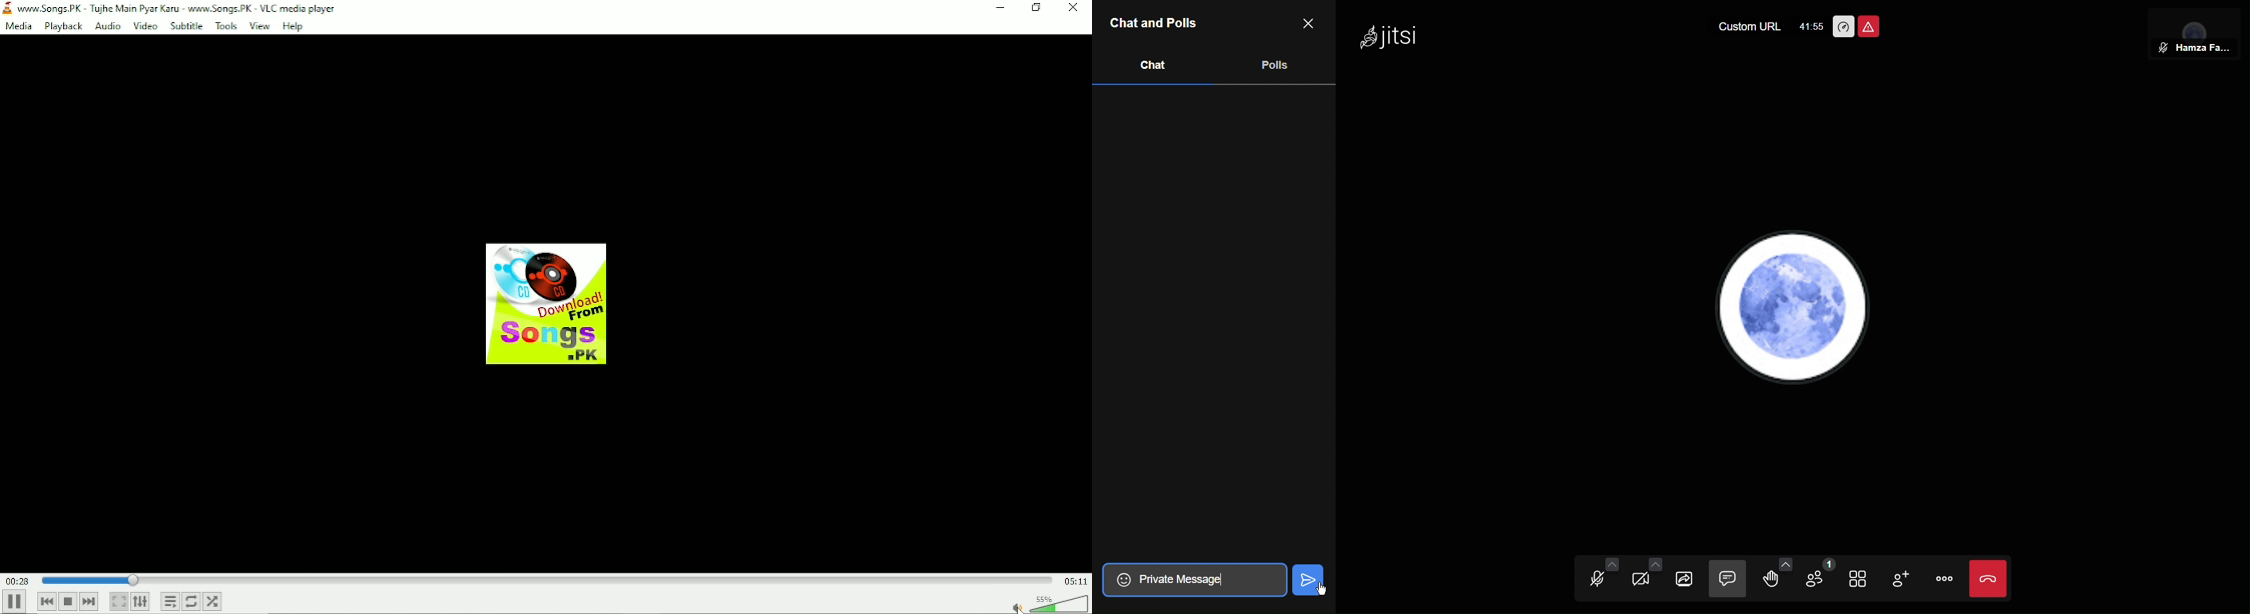 Image resolution: width=2268 pixels, height=616 pixels. What do you see at coordinates (226, 26) in the screenshot?
I see `Tools` at bounding box center [226, 26].